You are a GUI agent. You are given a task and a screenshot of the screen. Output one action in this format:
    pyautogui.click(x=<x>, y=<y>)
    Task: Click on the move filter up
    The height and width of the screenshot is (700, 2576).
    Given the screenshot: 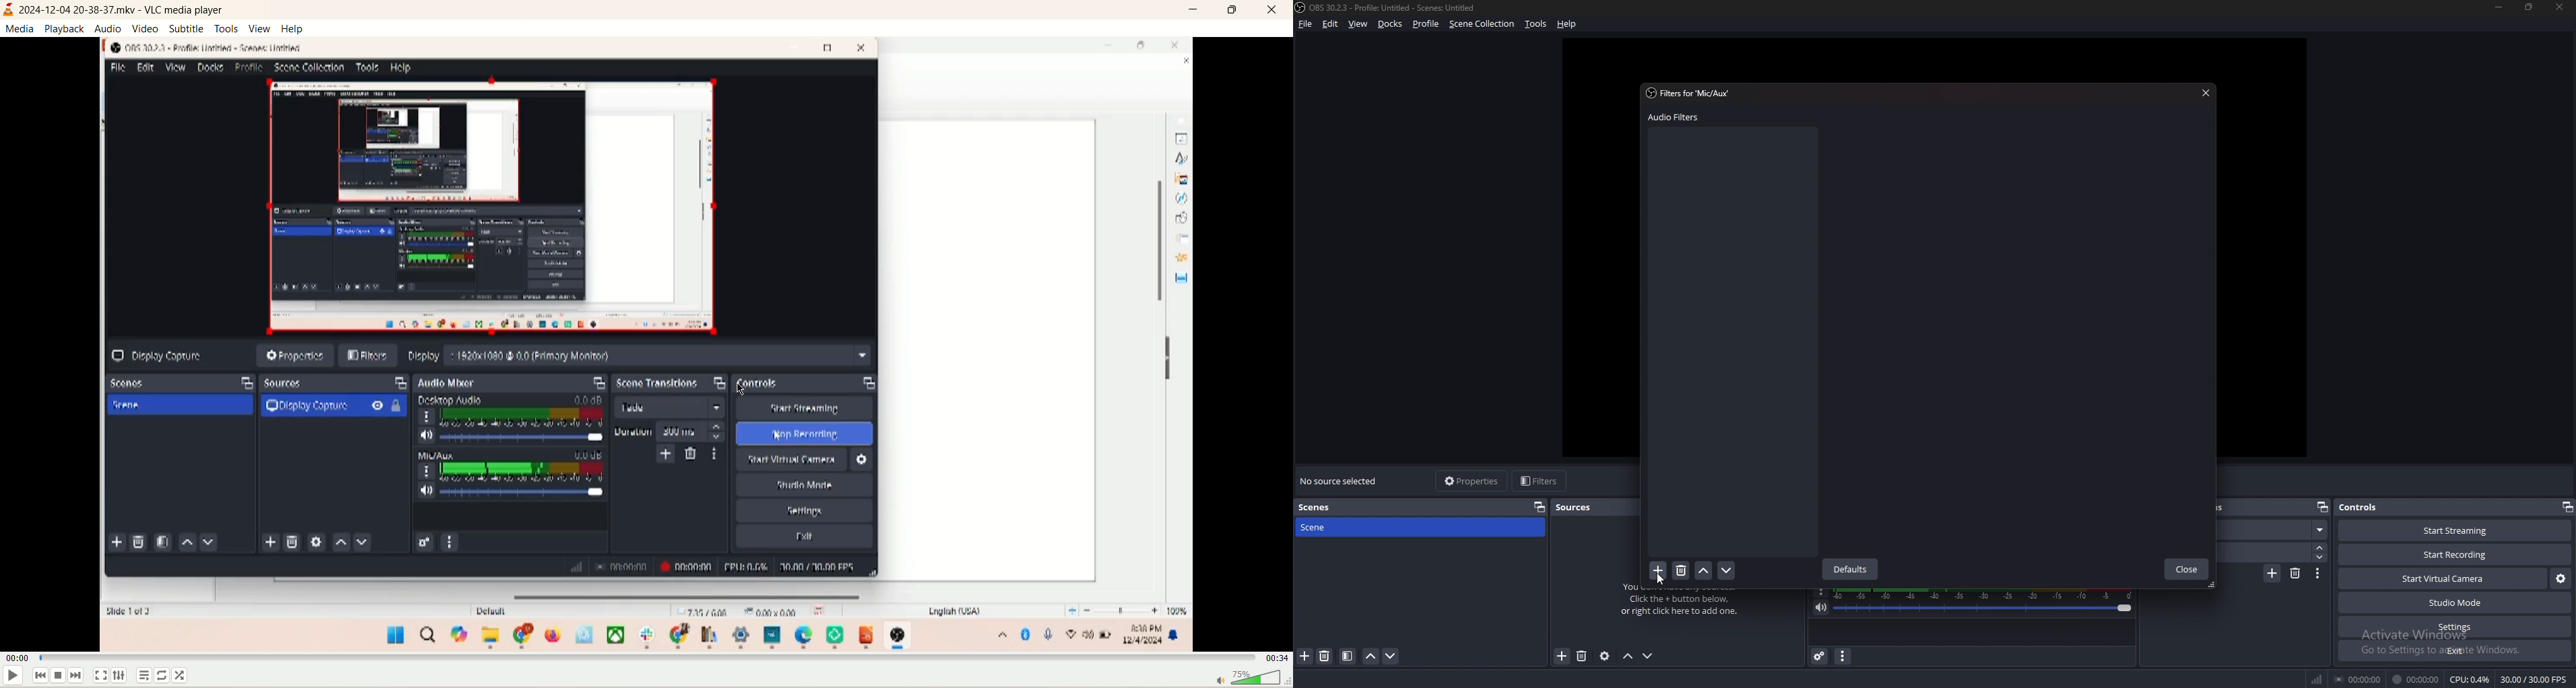 What is the action you would take?
    pyautogui.click(x=1704, y=570)
    